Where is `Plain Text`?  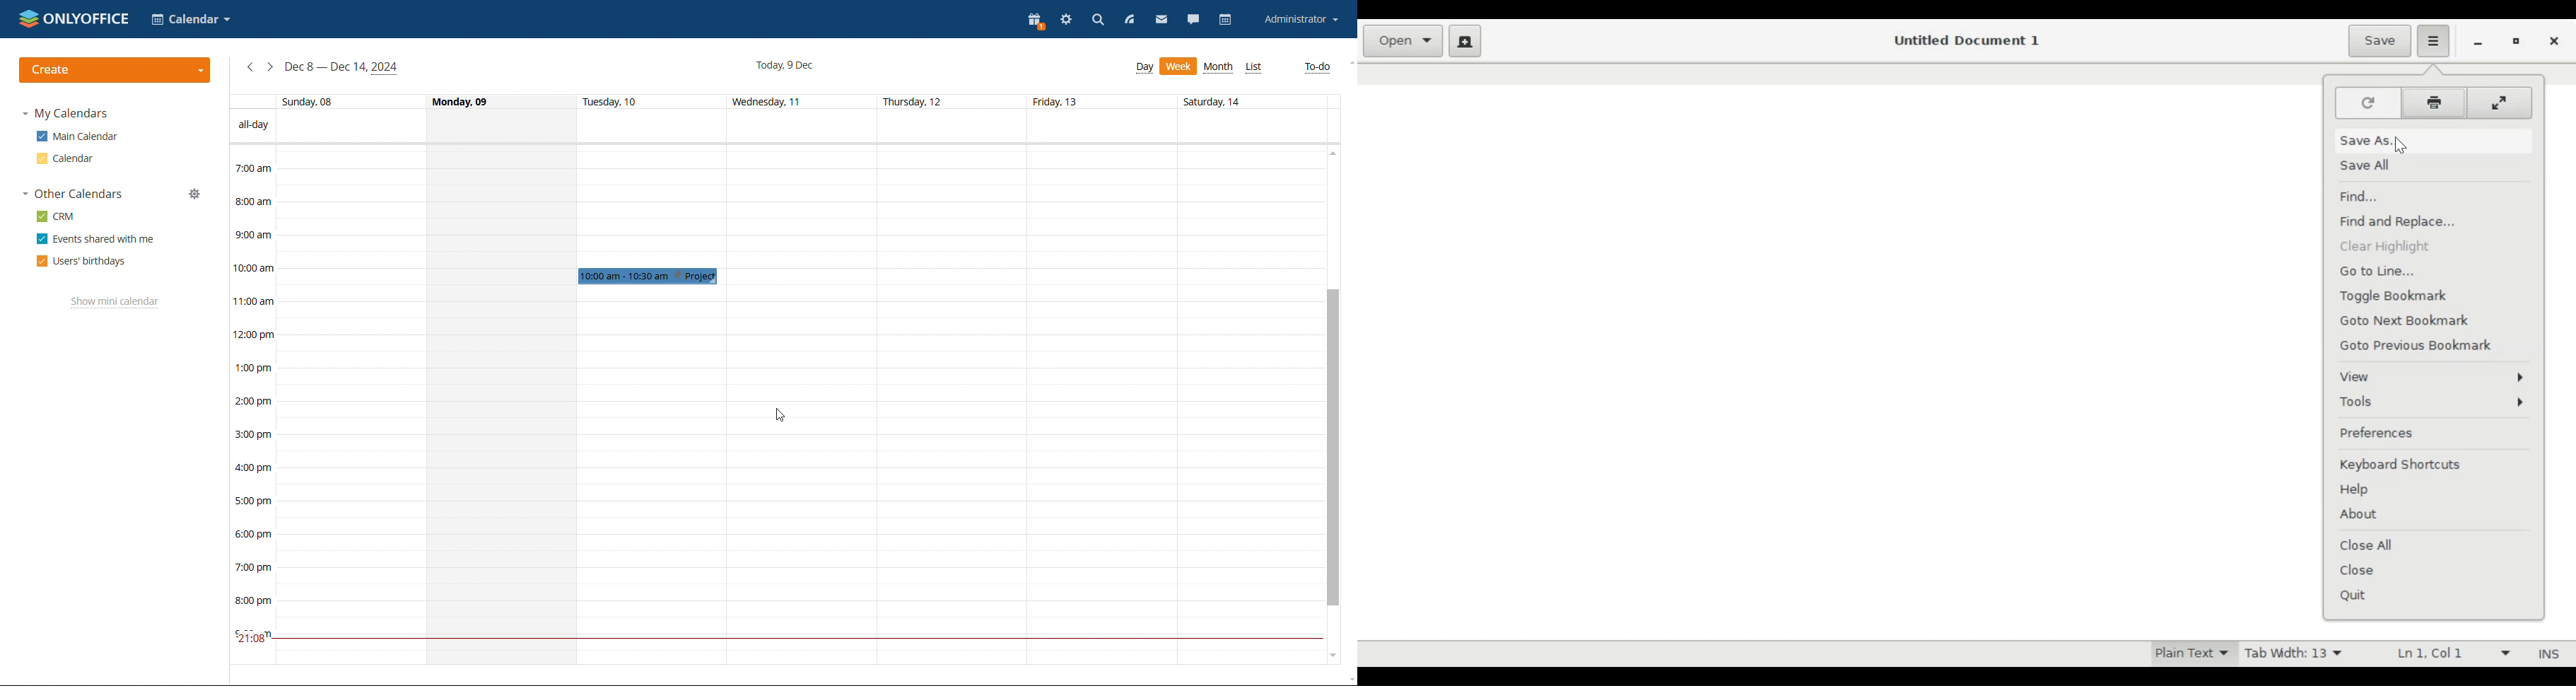 Plain Text is located at coordinates (2191, 654).